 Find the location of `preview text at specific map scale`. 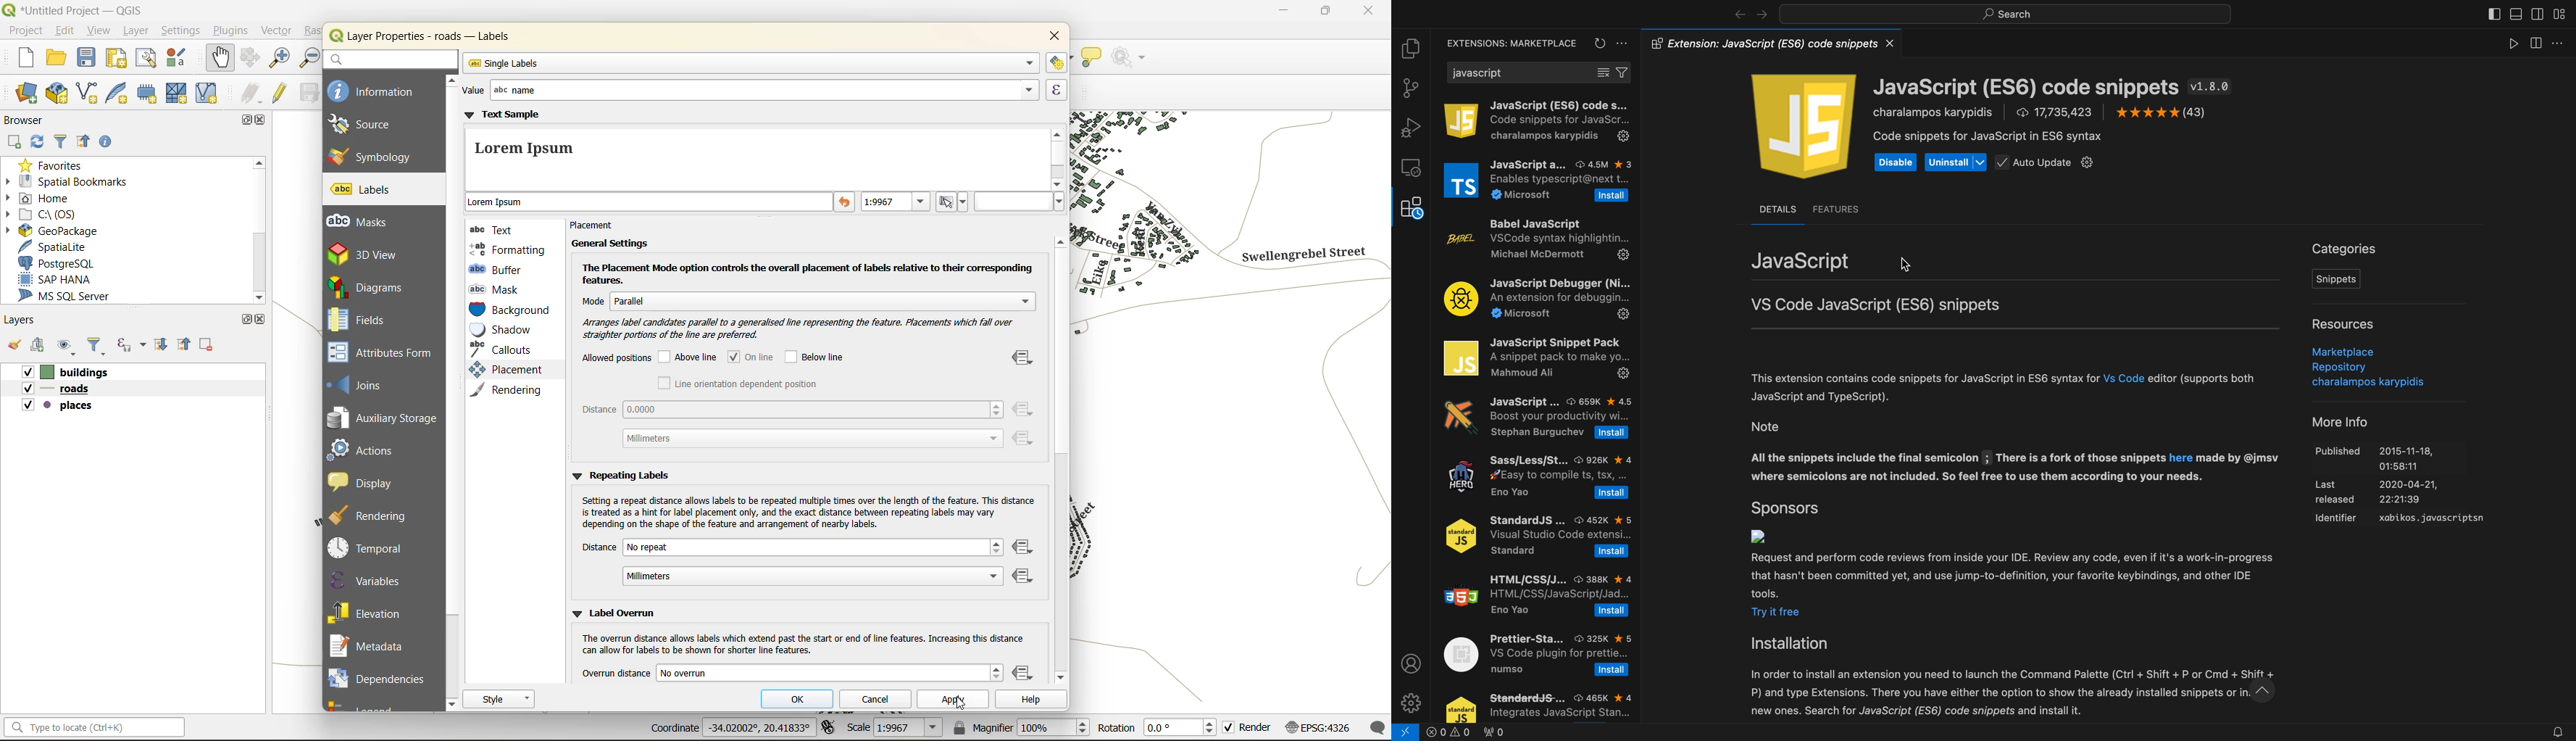

preview text at specific map scale is located at coordinates (897, 204).